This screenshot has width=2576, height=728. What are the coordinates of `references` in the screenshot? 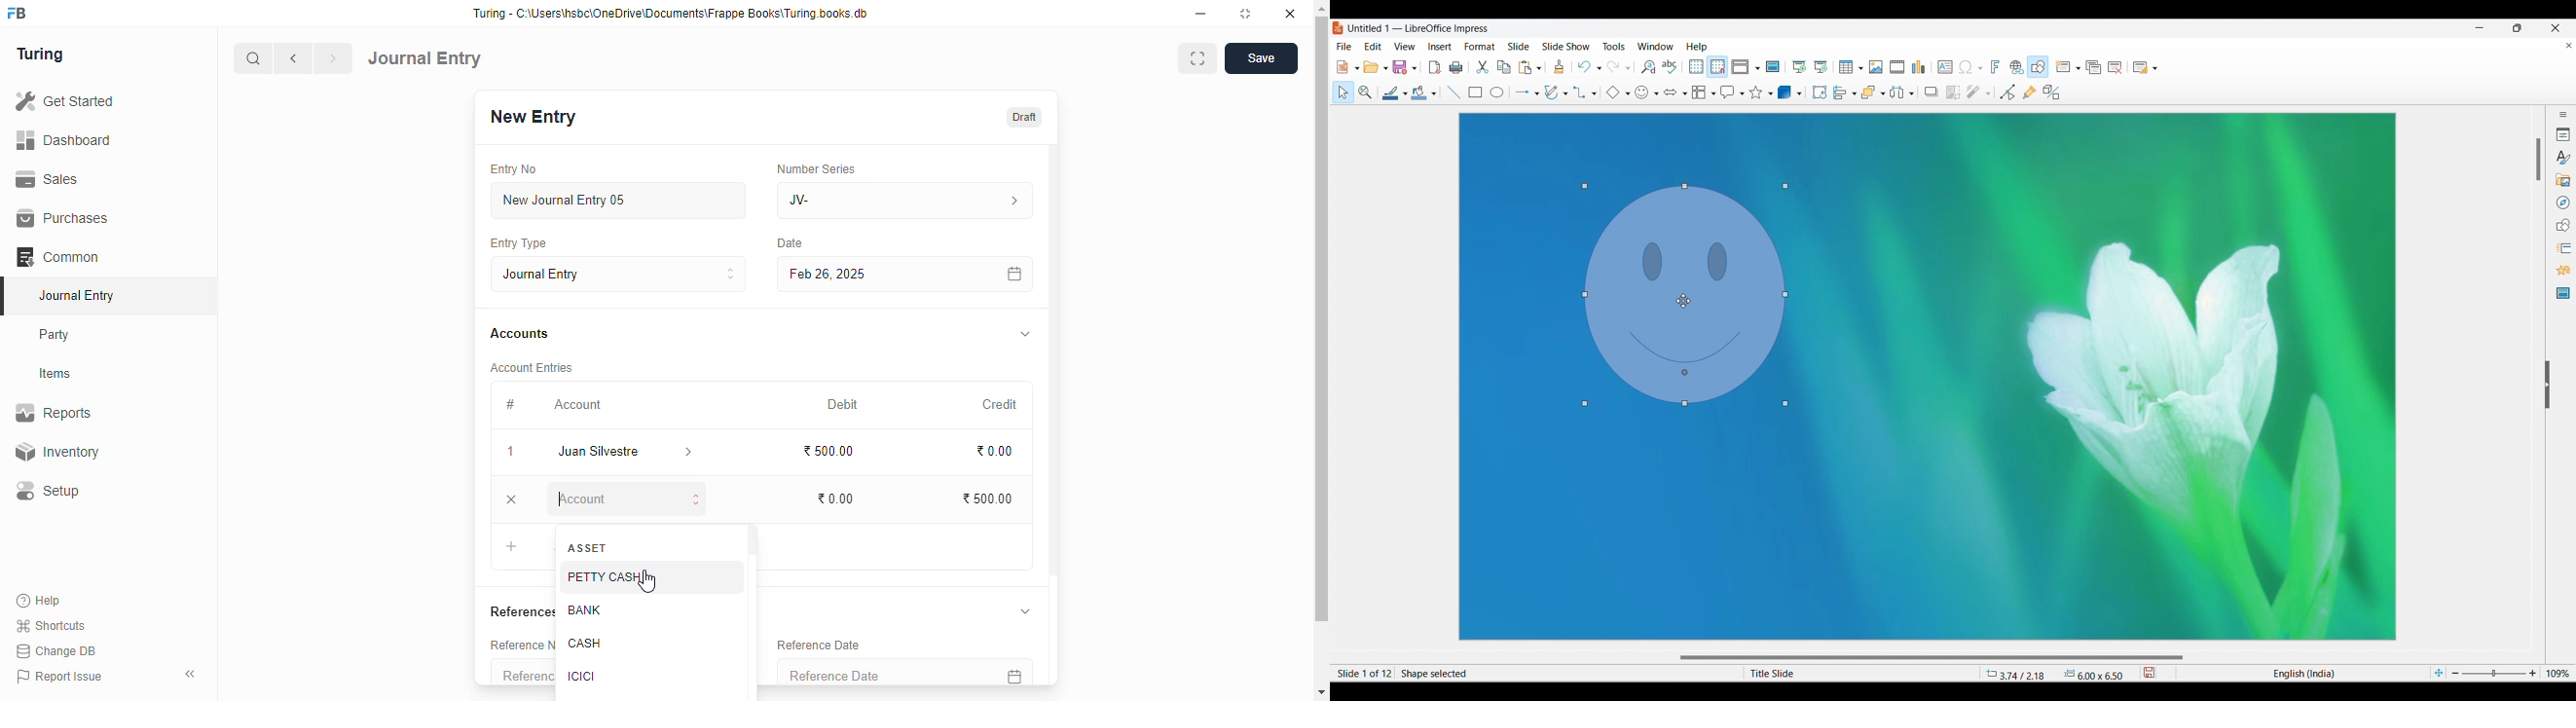 It's located at (522, 611).